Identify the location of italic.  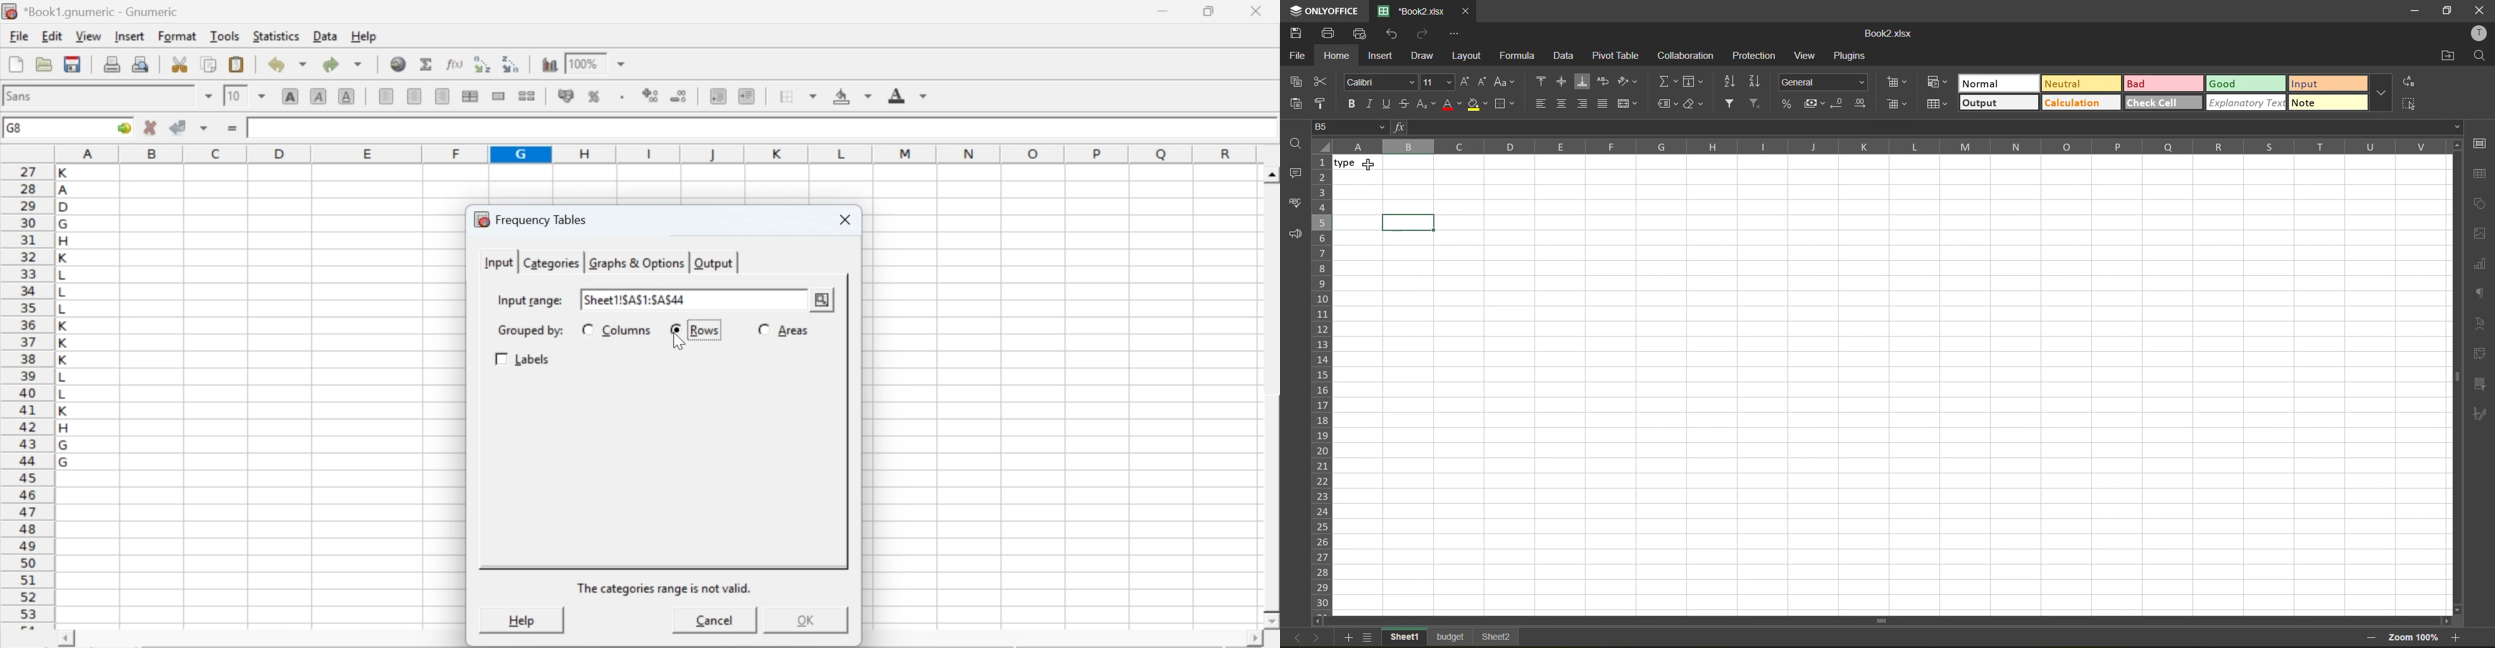
(1371, 104).